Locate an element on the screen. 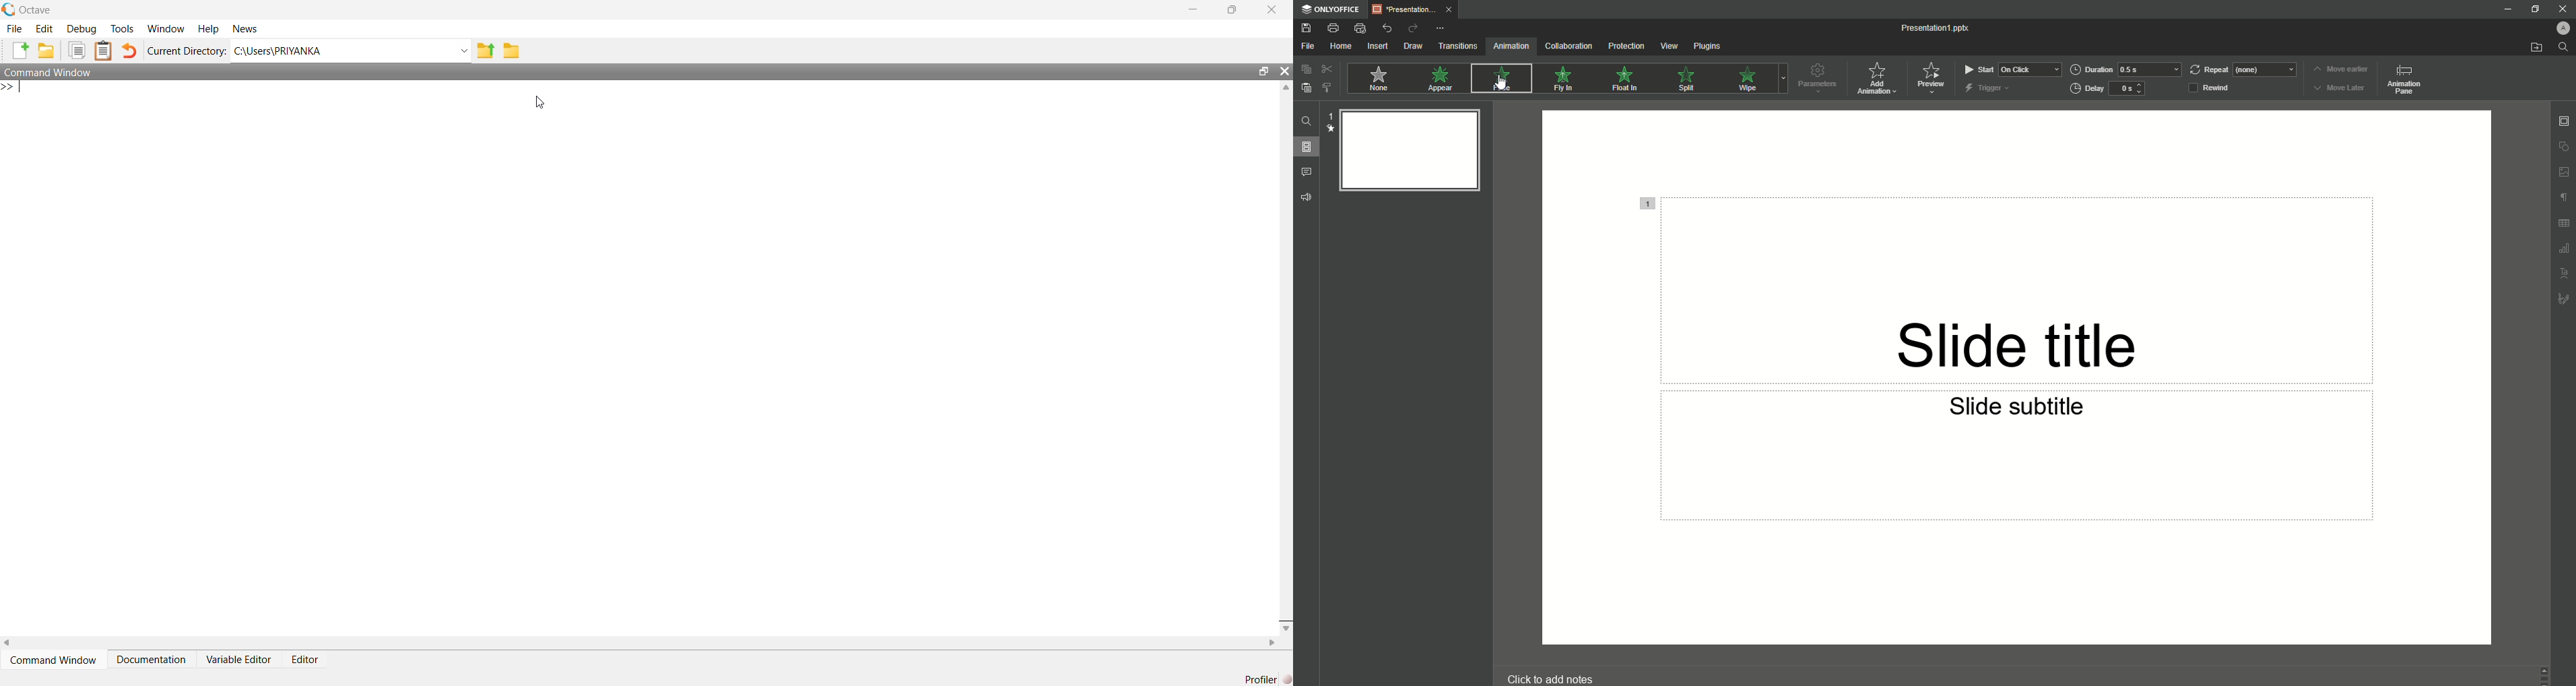 The width and height of the screenshot is (2576, 700). Home is located at coordinates (1337, 46).